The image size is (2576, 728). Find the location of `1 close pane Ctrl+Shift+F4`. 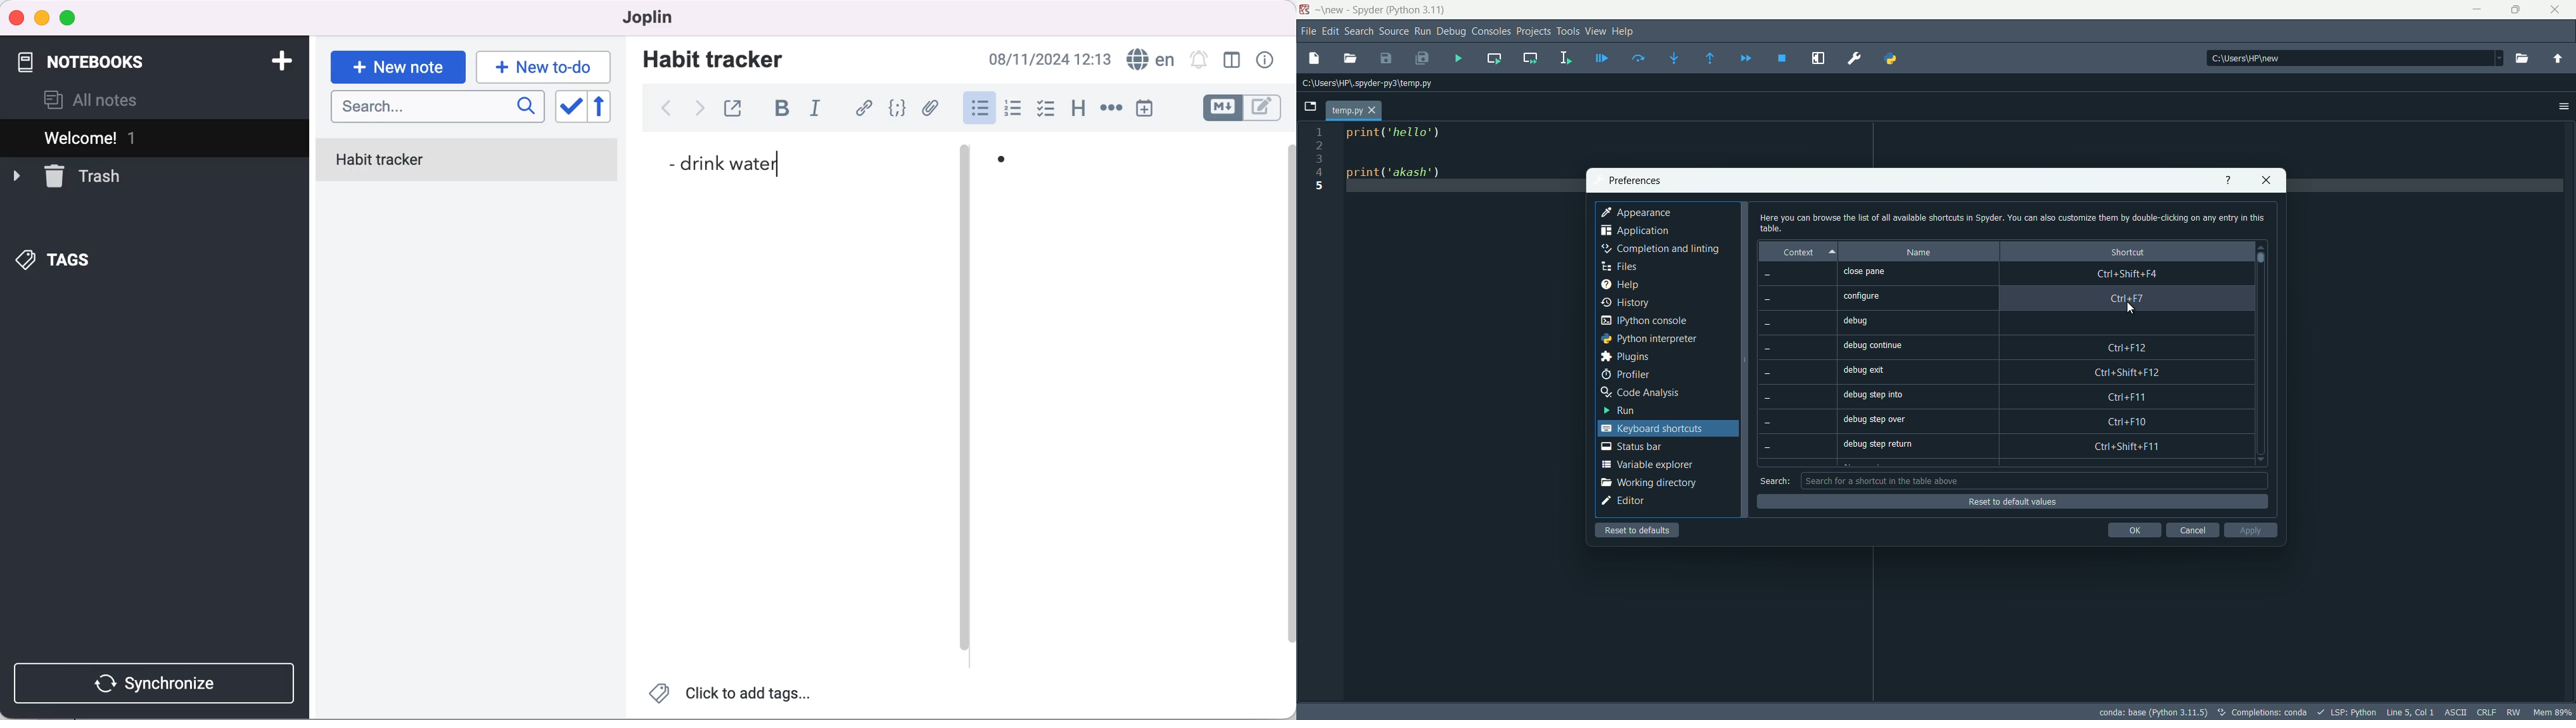

1 close pane Ctrl+Shift+F4 is located at coordinates (2011, 273).